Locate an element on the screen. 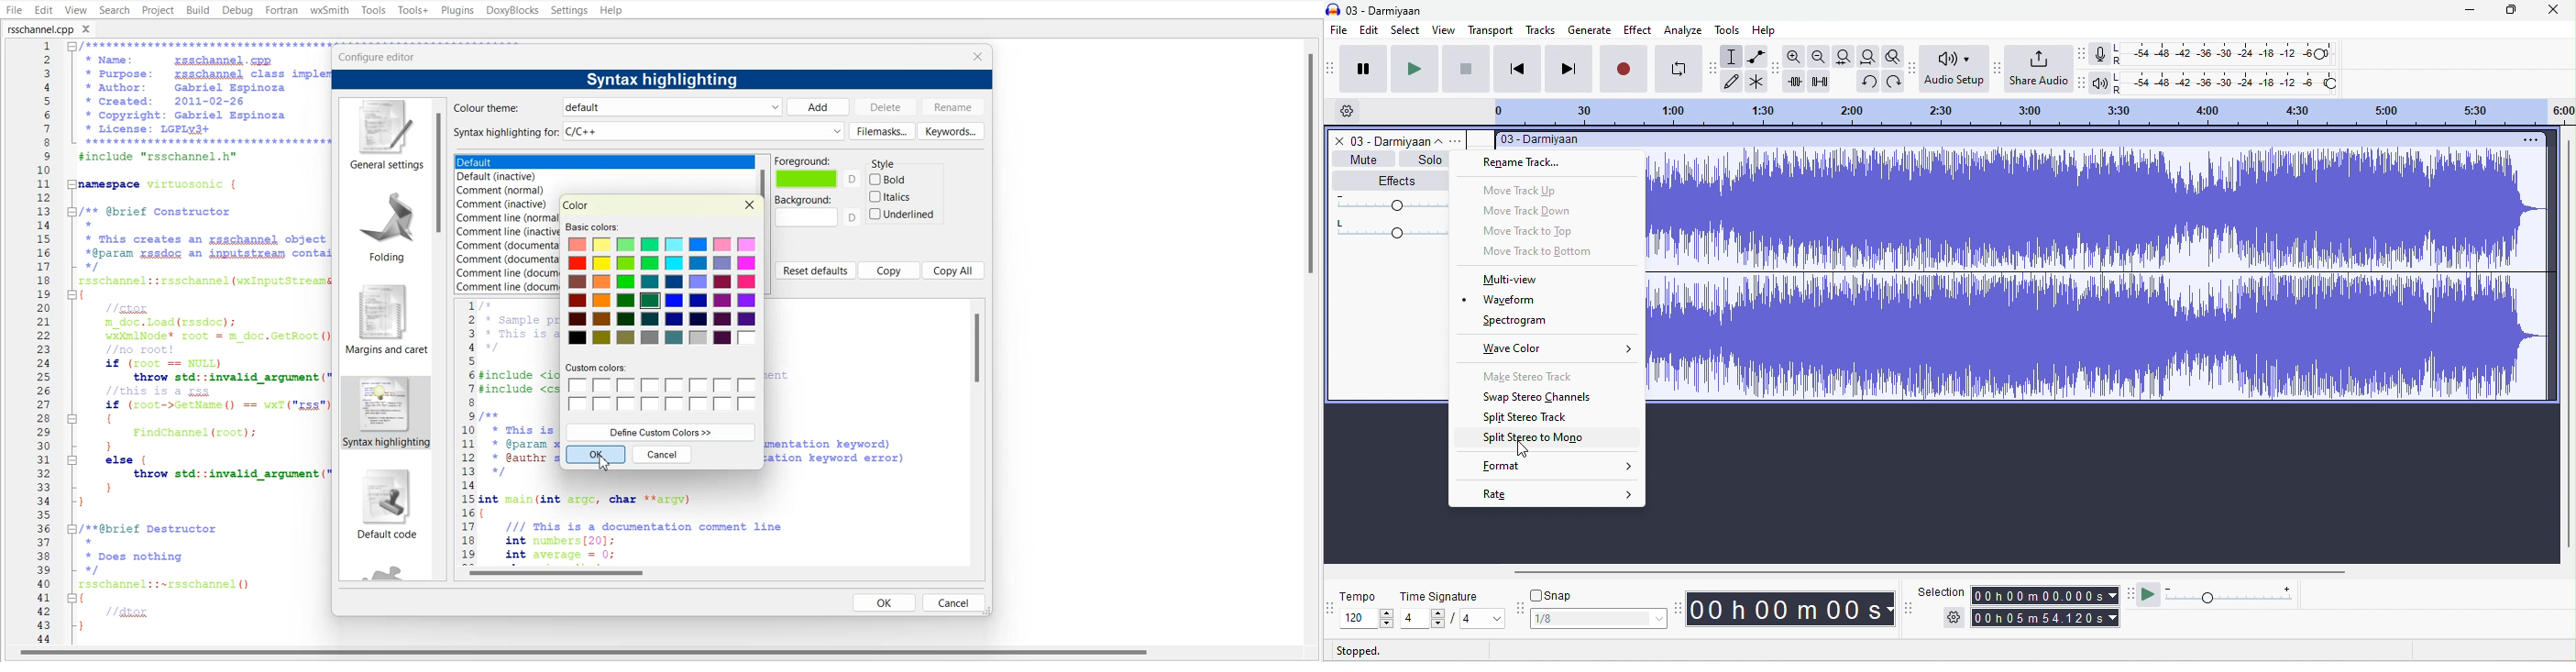  Cursor is located at coordinates (607, 462).